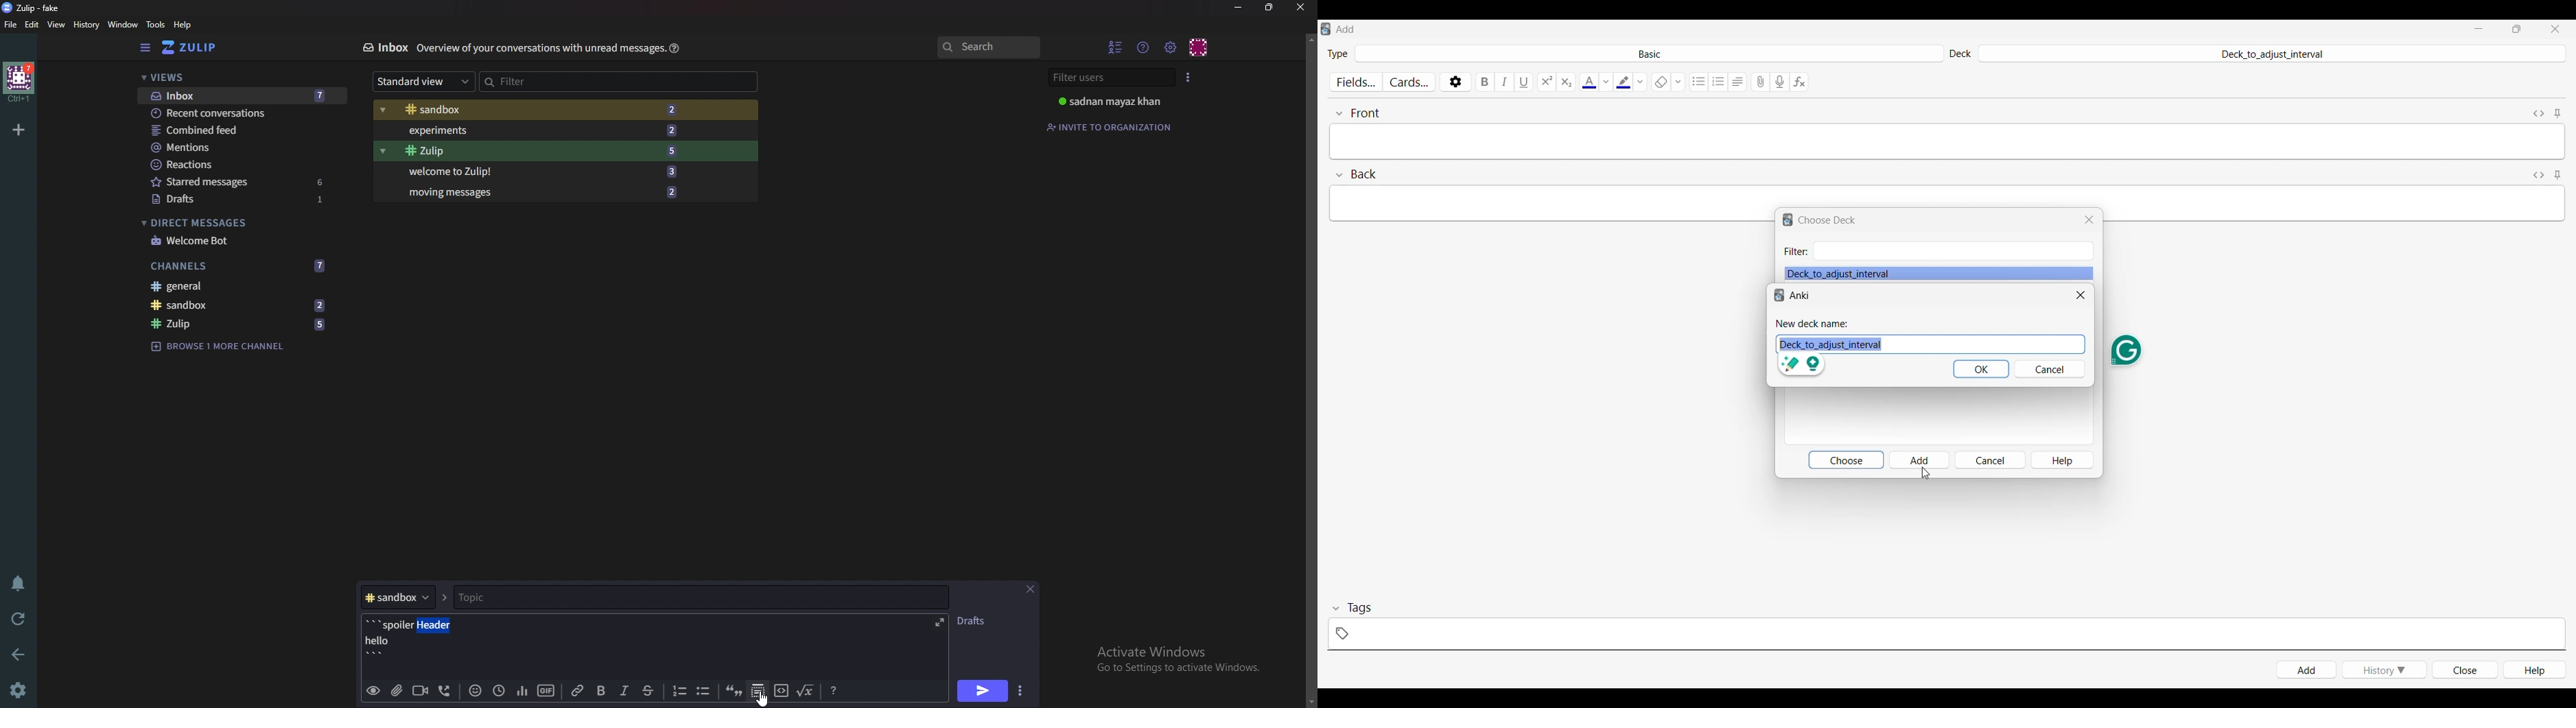  Describe the element at coordinates (207, 47) in the screenshot. I see `Home view` at that location.